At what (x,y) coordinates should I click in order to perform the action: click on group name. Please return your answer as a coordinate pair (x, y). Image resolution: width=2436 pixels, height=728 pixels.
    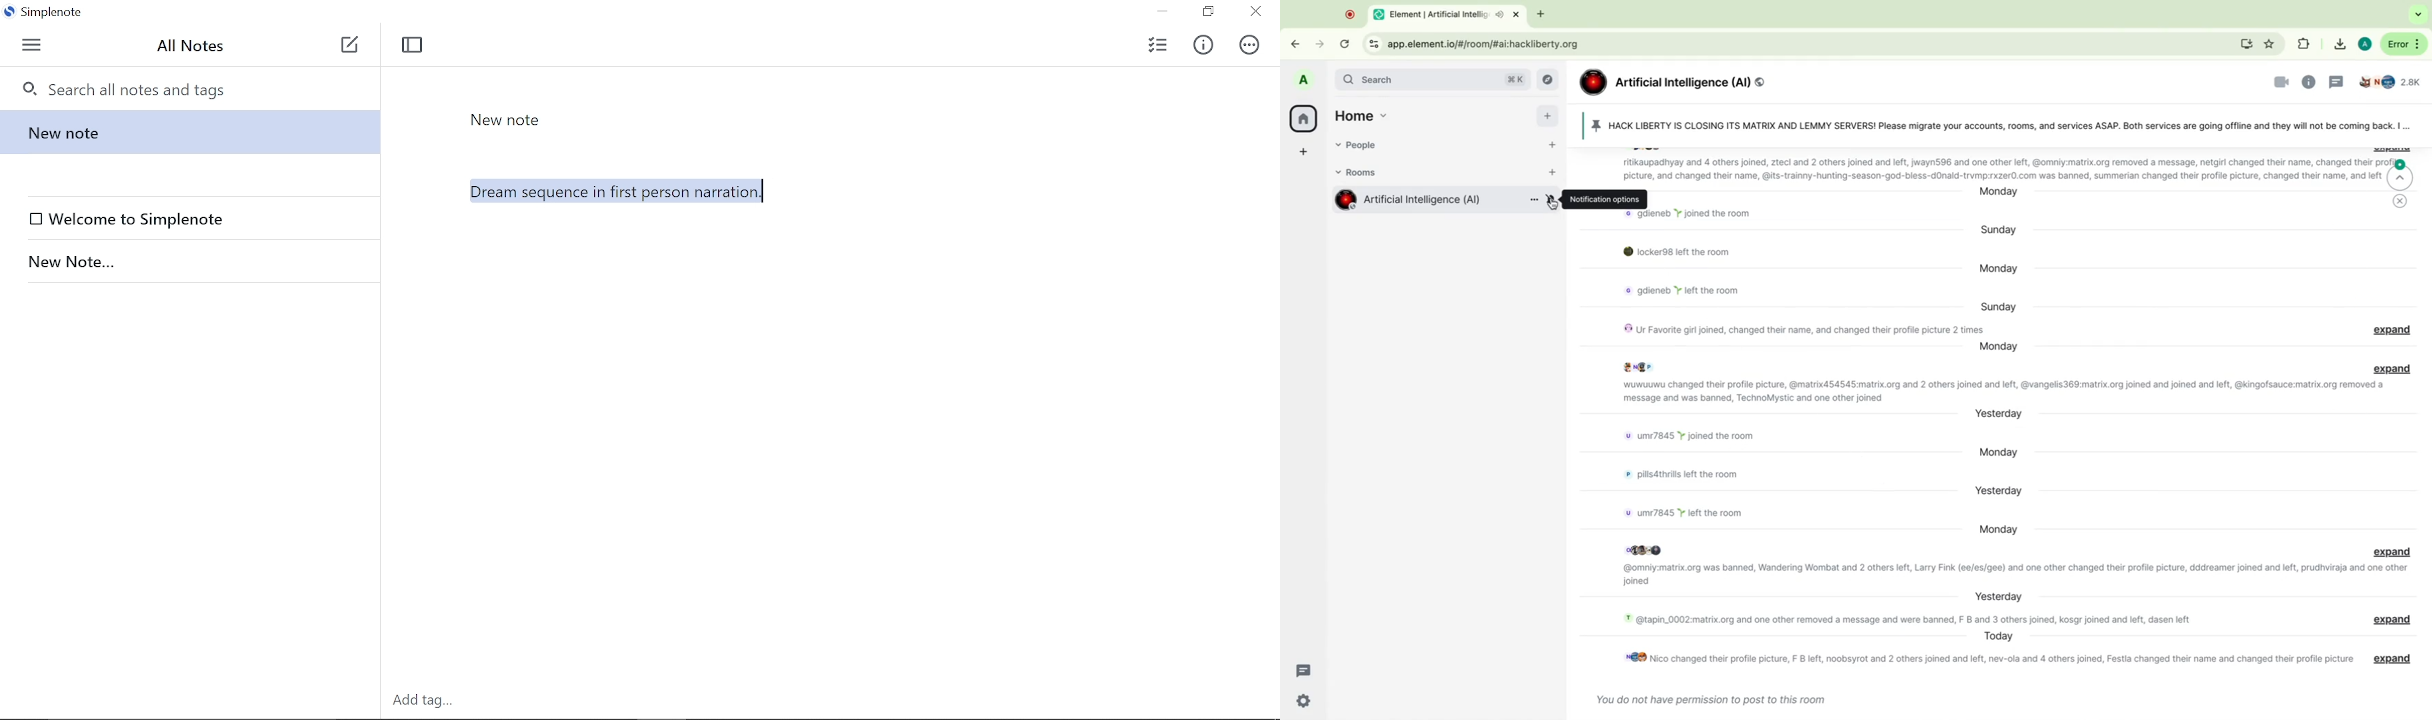
    Looking at the image, I should click on (1679, 78).